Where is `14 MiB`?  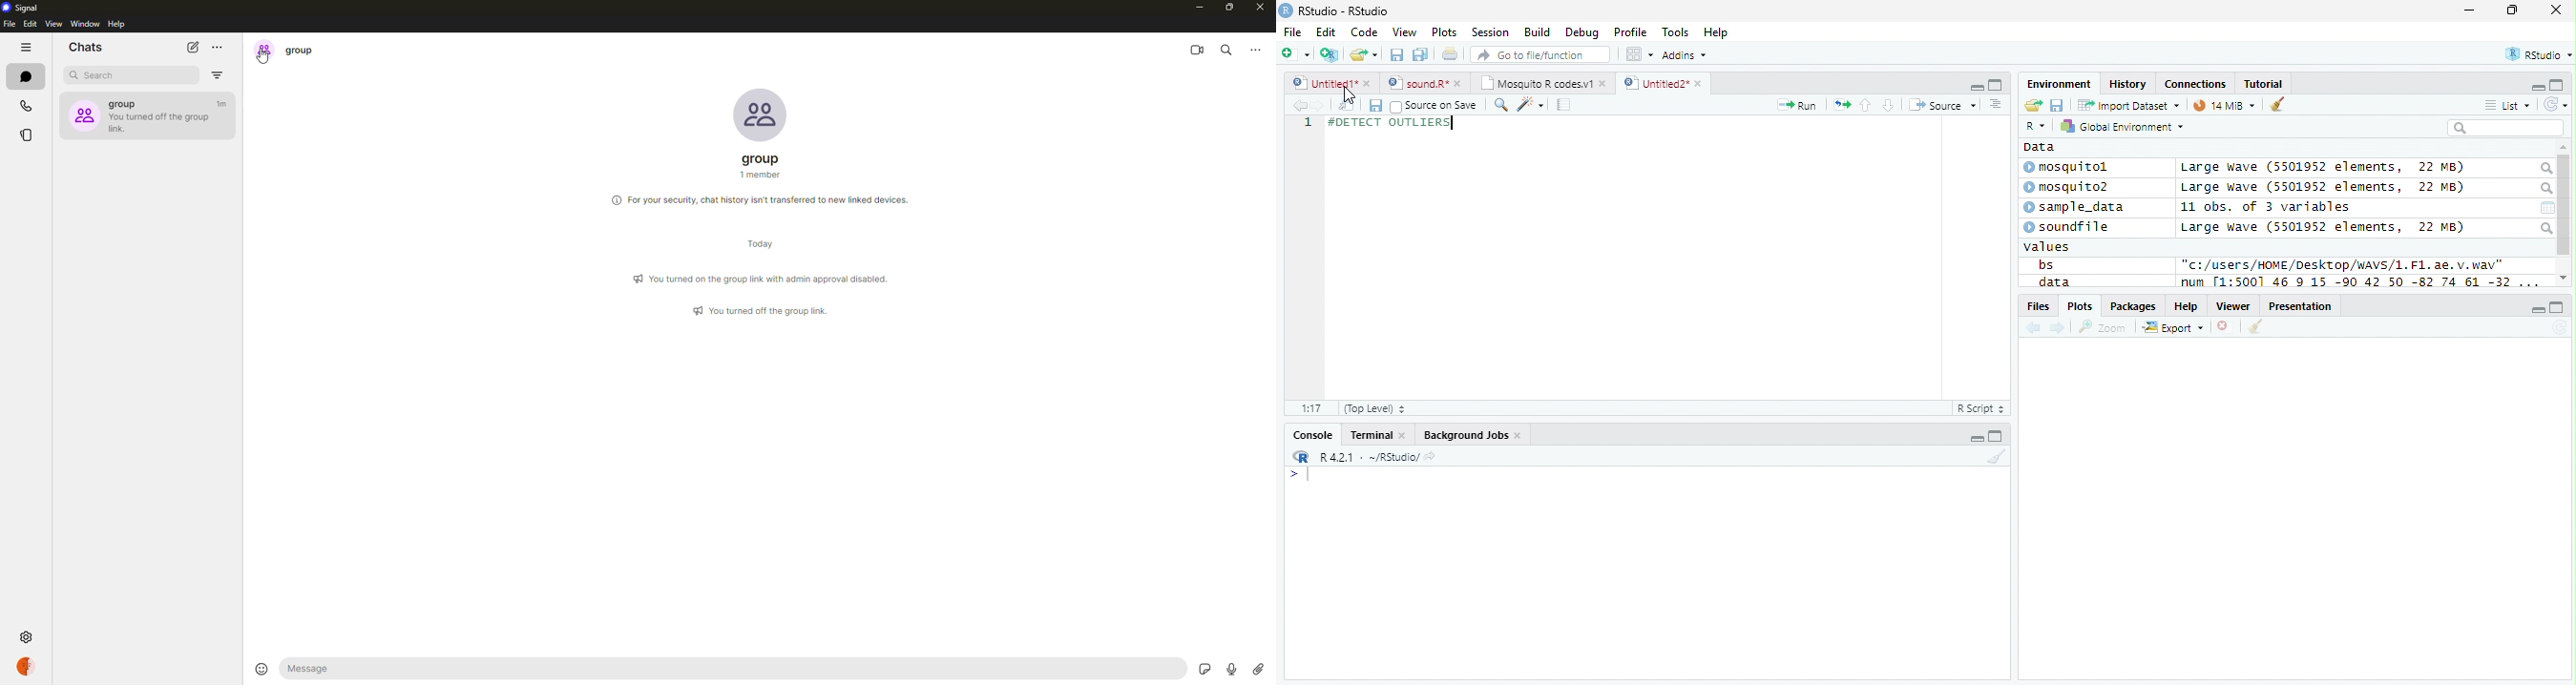 14 MiB is located at coordinates (2211, 105).